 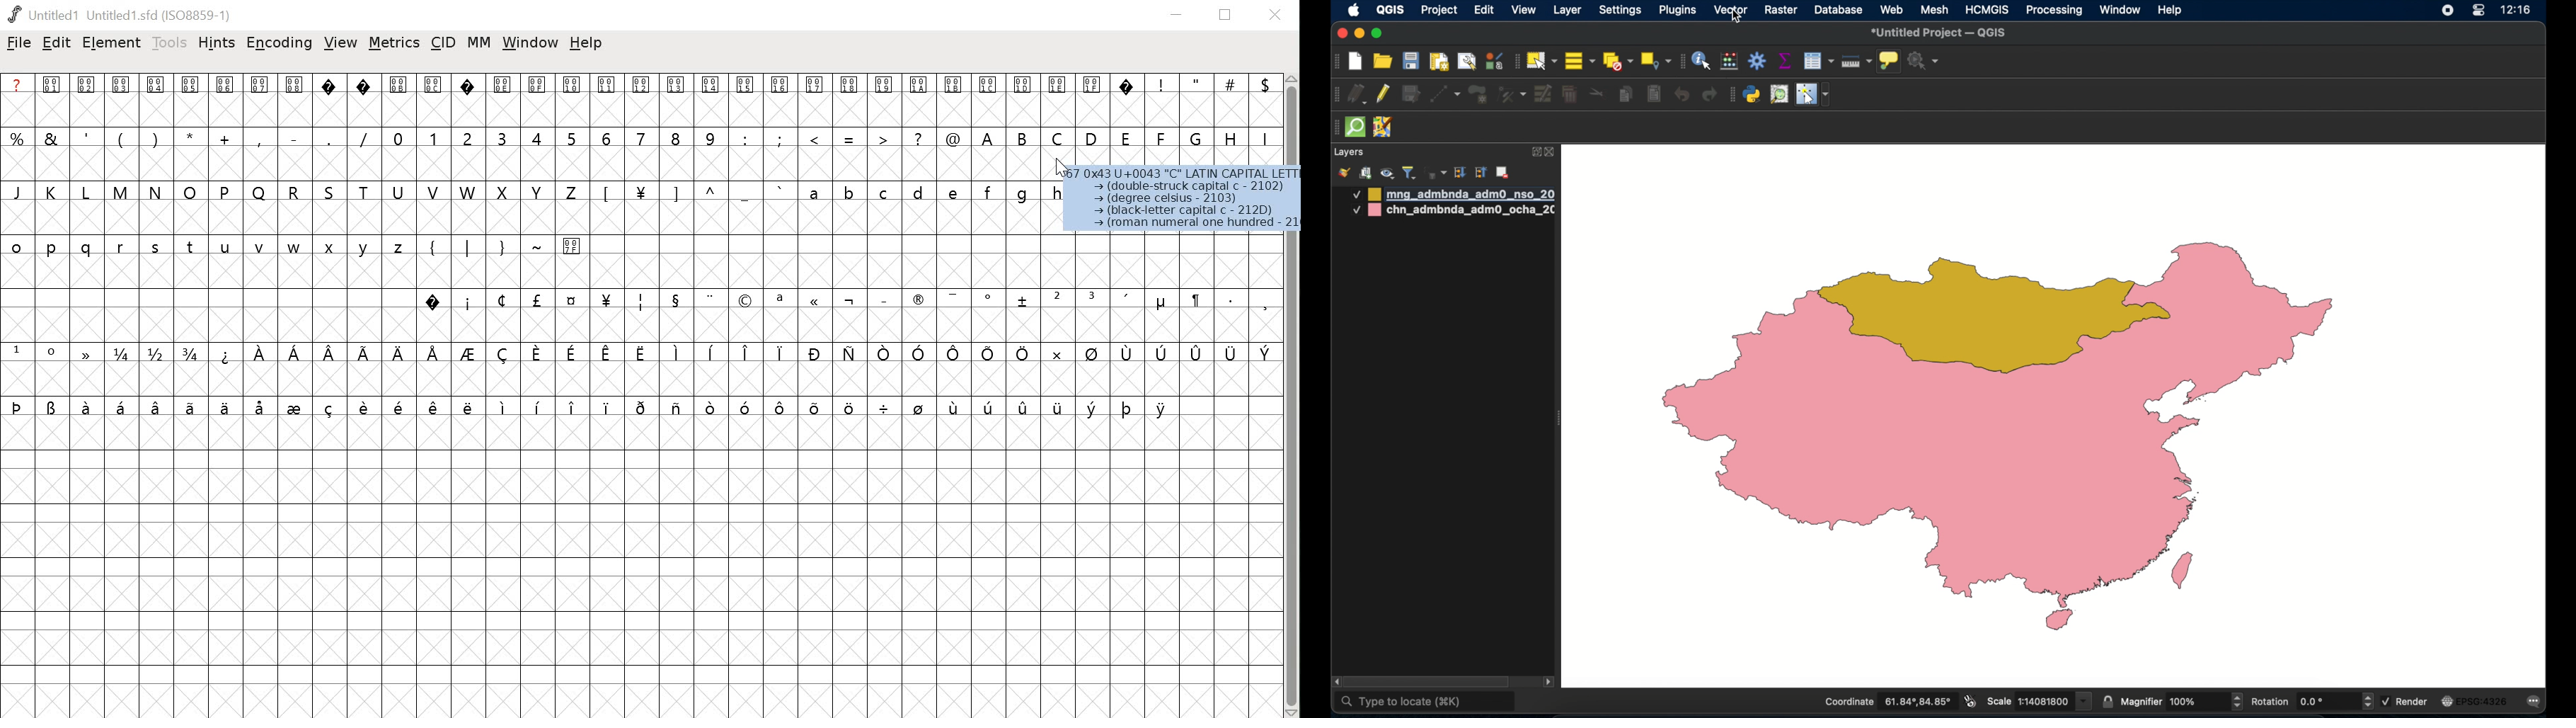 I want to click on lock scale, so click(x=2107, y=700).